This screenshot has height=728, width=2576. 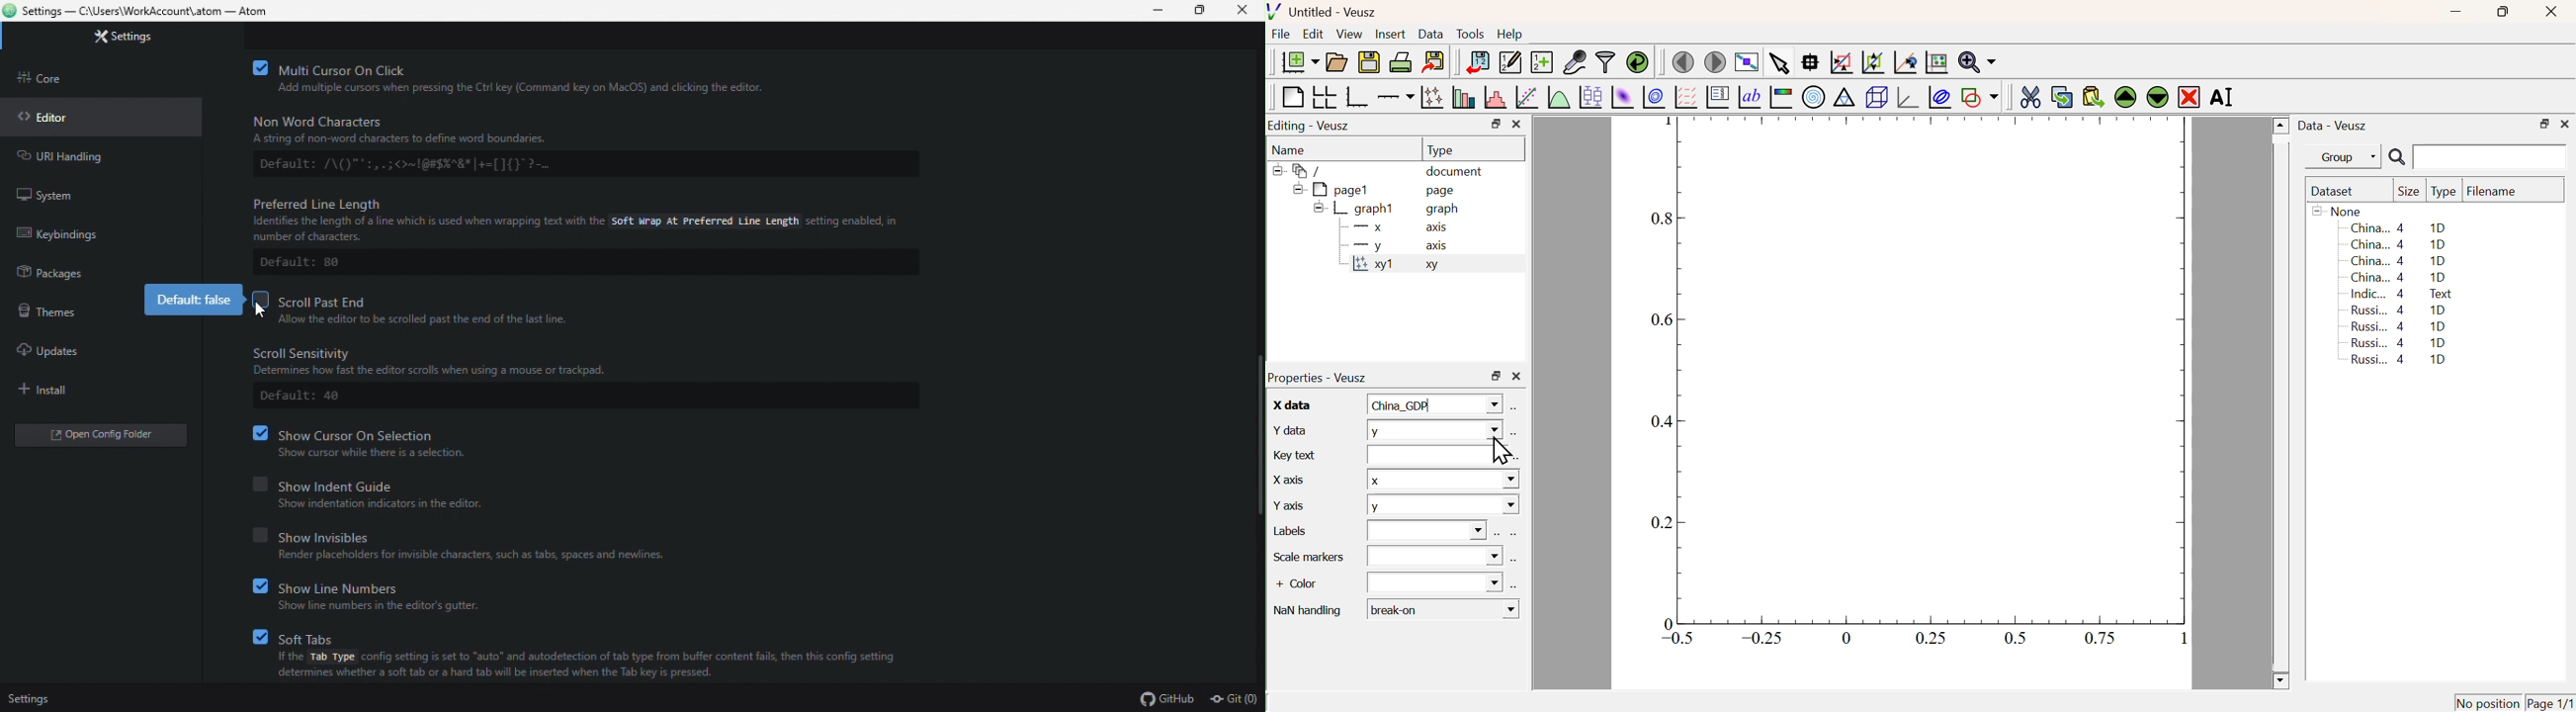 I want to click on Export to graphics format, so click(x=1434, y=60).